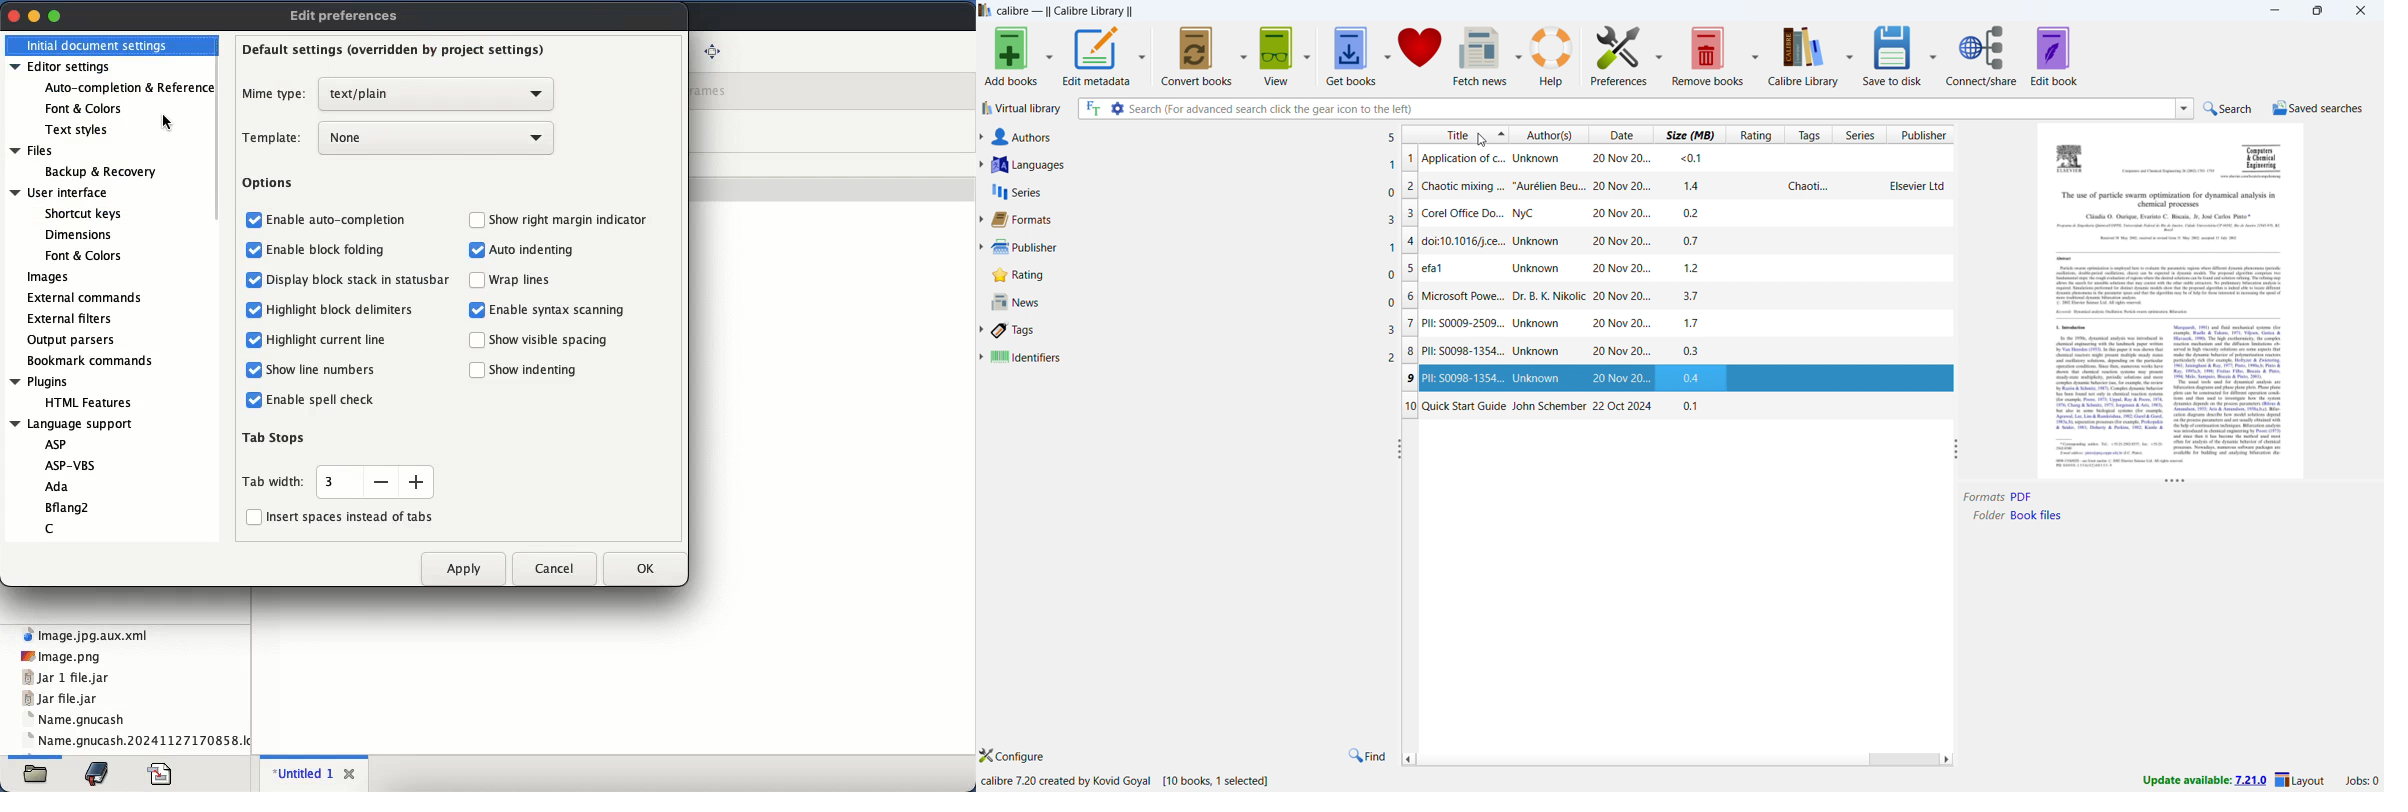 The height and width of the screenshot is (812, 2408). What do you see at coordinates (1690, 133) in the screenshot?
I see `sort by size` at bounding box center [1690, 133].